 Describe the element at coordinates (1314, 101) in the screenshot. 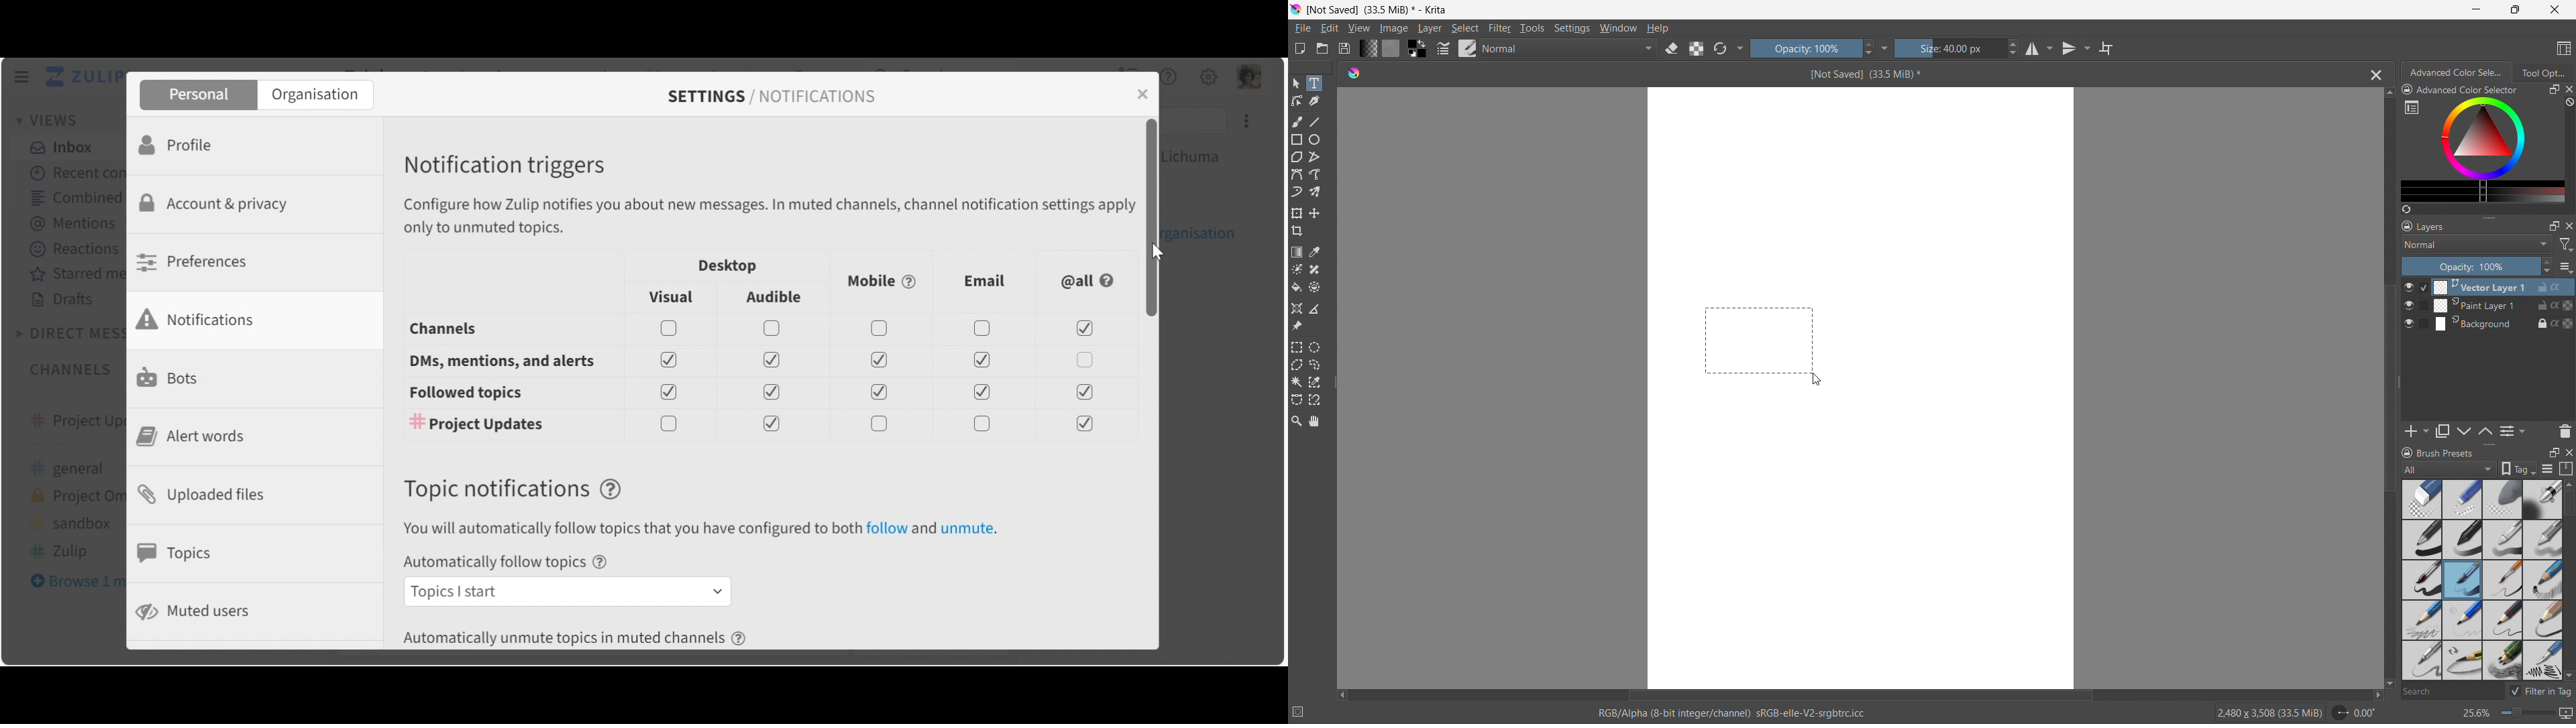

I see `caligraphy tool` at that location.